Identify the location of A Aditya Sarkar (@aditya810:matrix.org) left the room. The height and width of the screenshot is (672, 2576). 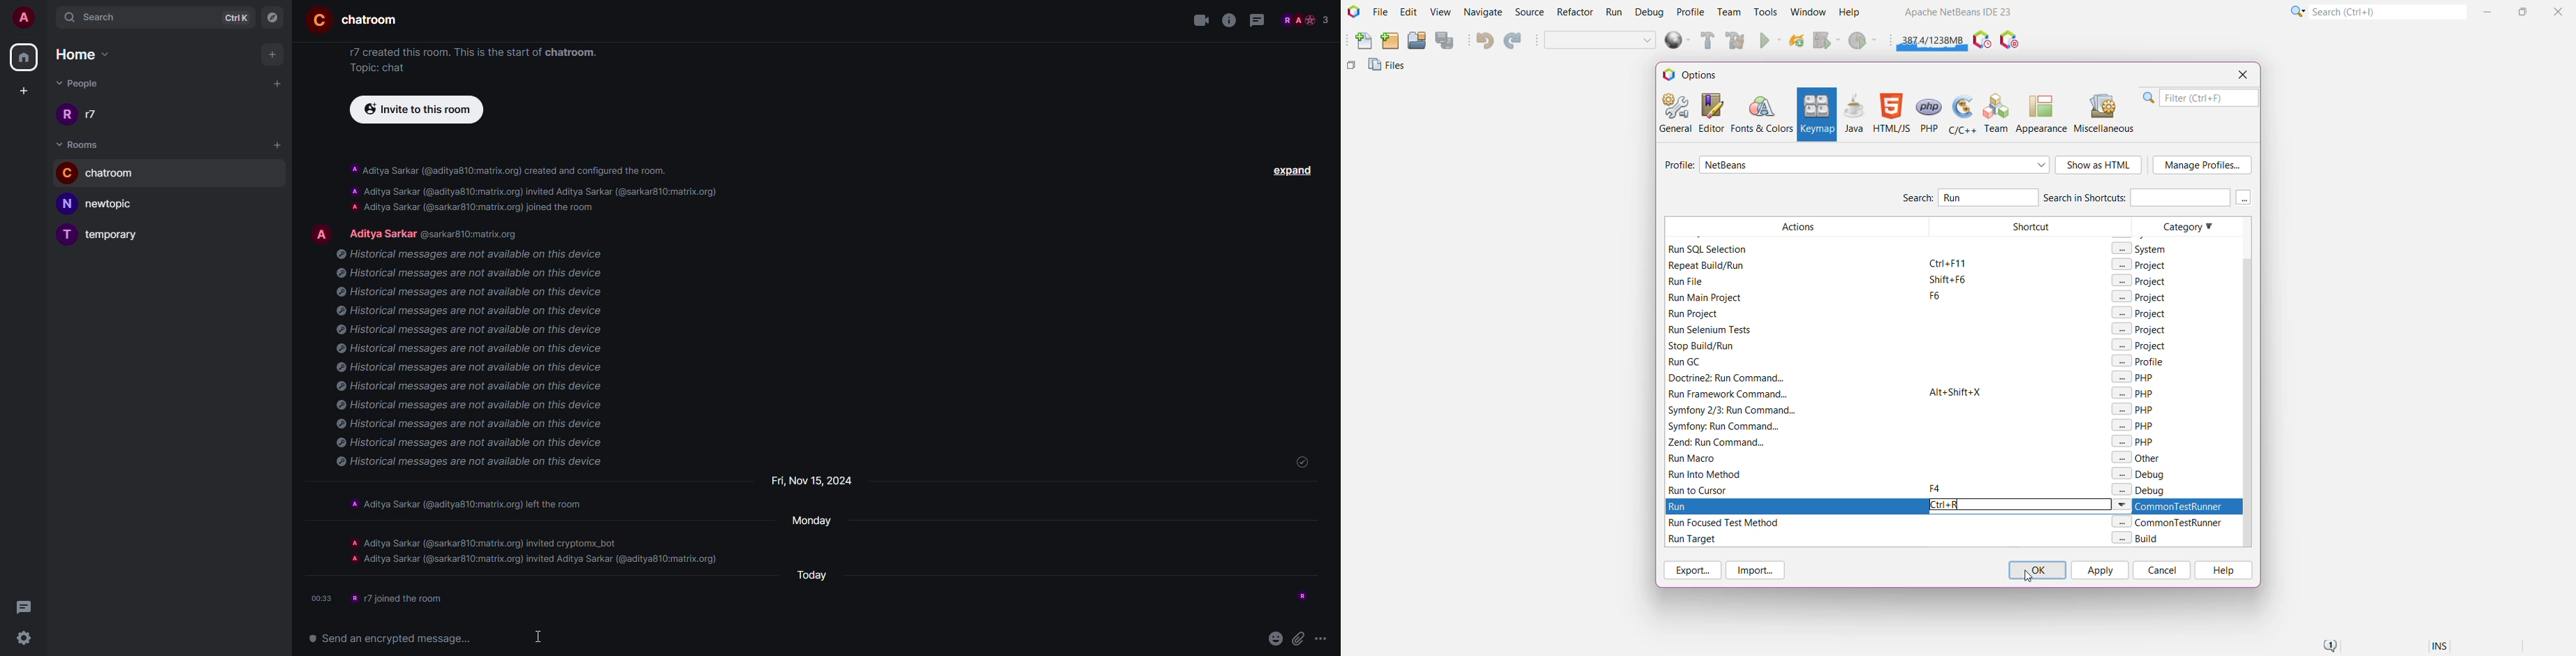
(476, 502).